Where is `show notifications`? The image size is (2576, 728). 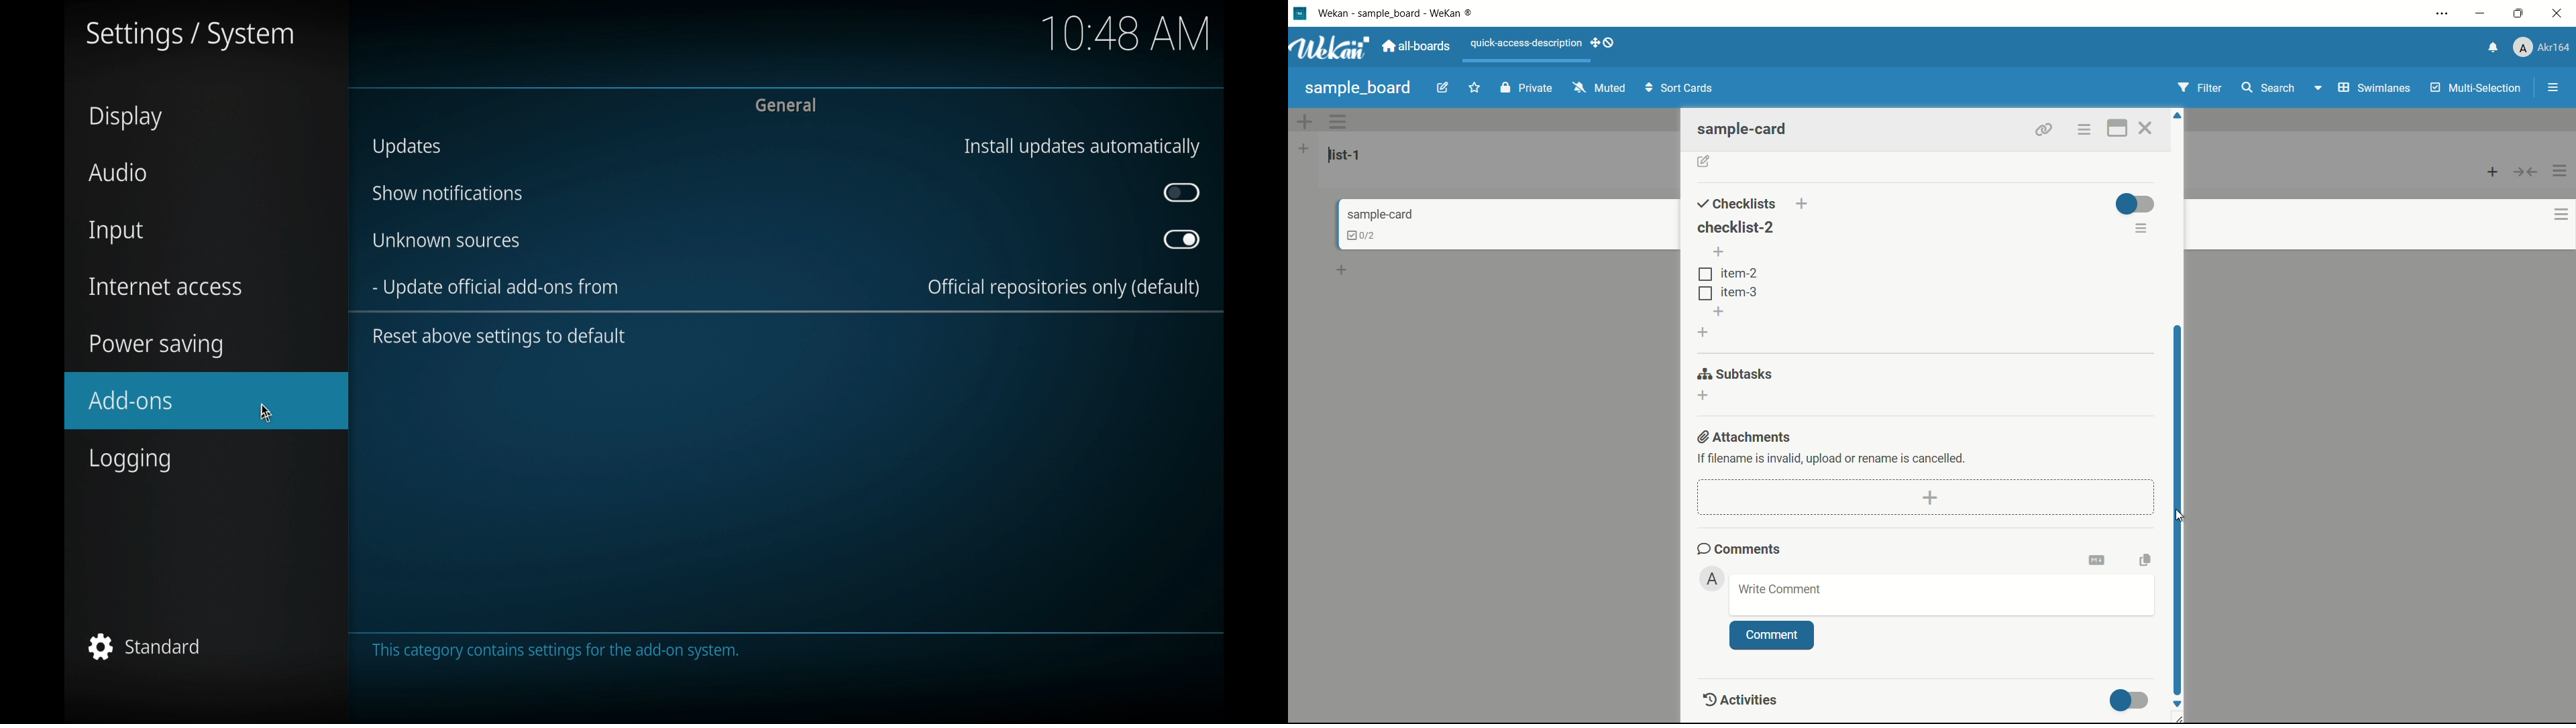
show notifications is located at coordinates (446, 193).